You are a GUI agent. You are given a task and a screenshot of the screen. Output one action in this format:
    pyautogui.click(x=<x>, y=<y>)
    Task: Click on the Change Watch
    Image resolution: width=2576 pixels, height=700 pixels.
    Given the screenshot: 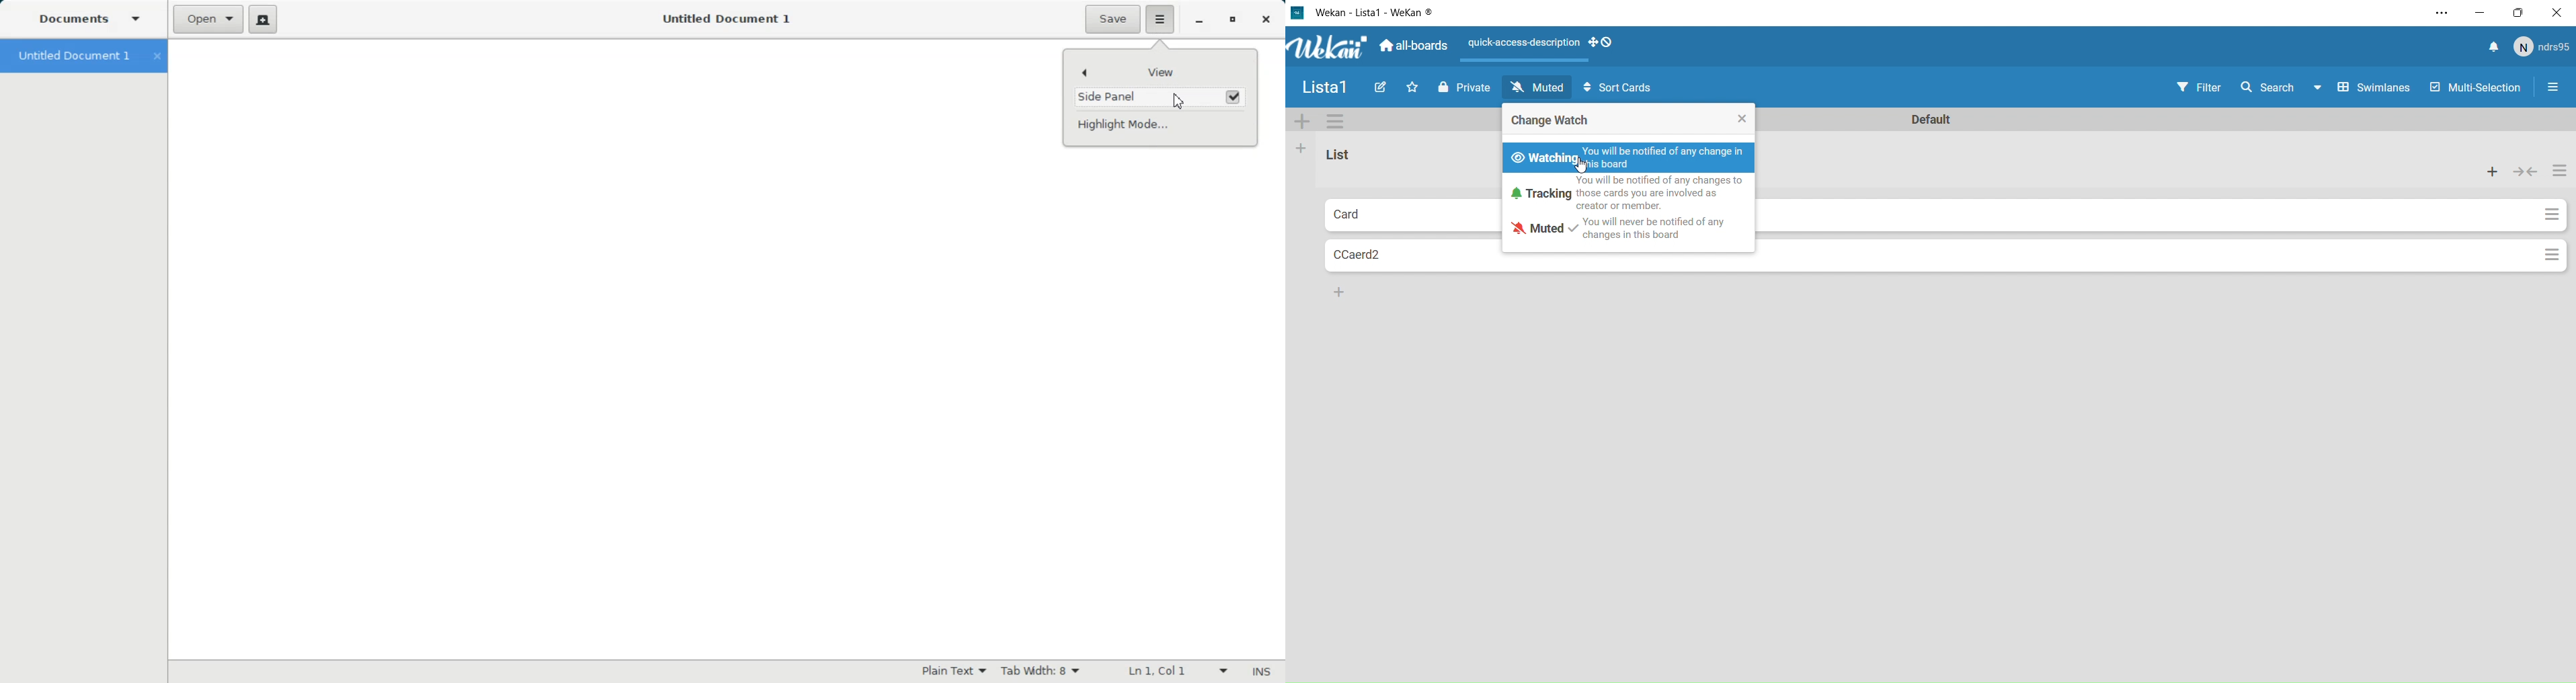 What is the action you would take?
    pyautogui.click(x=1629, y=120)
    